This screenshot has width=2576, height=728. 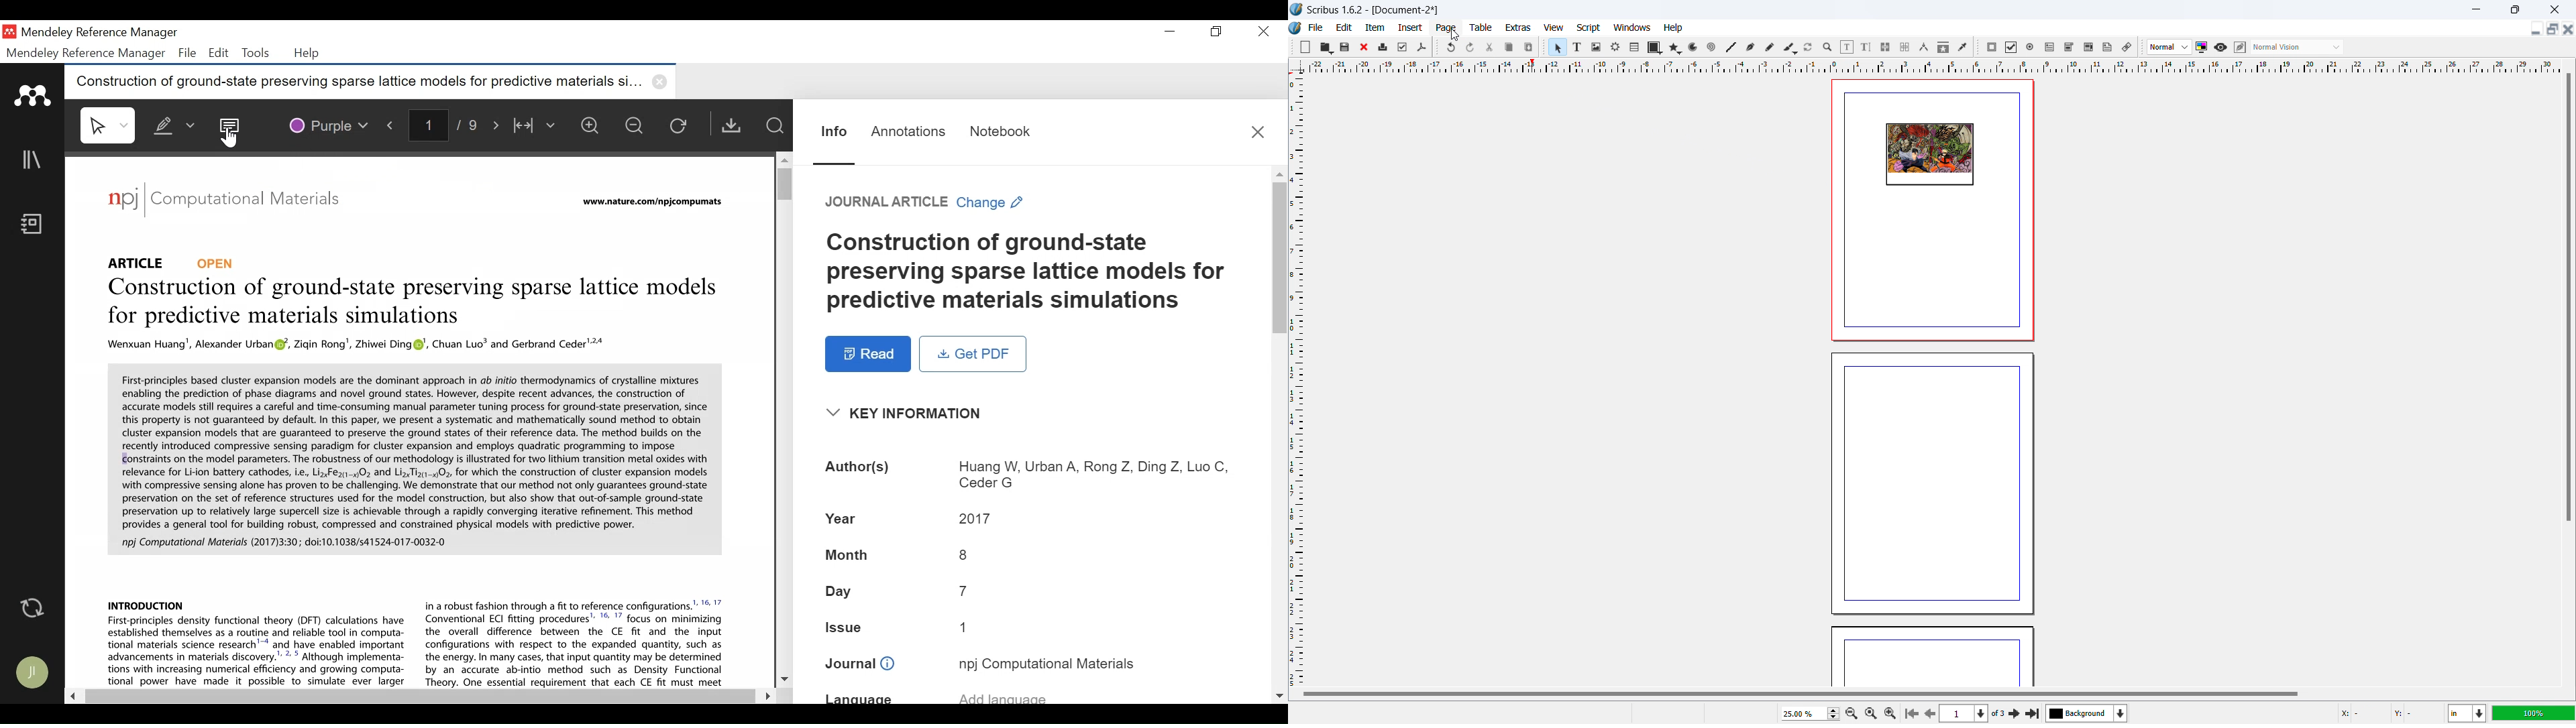 What do you see at coordinates (219, 262) in the screenshot?
I see `OPEN` at bounding box center [219, 262].